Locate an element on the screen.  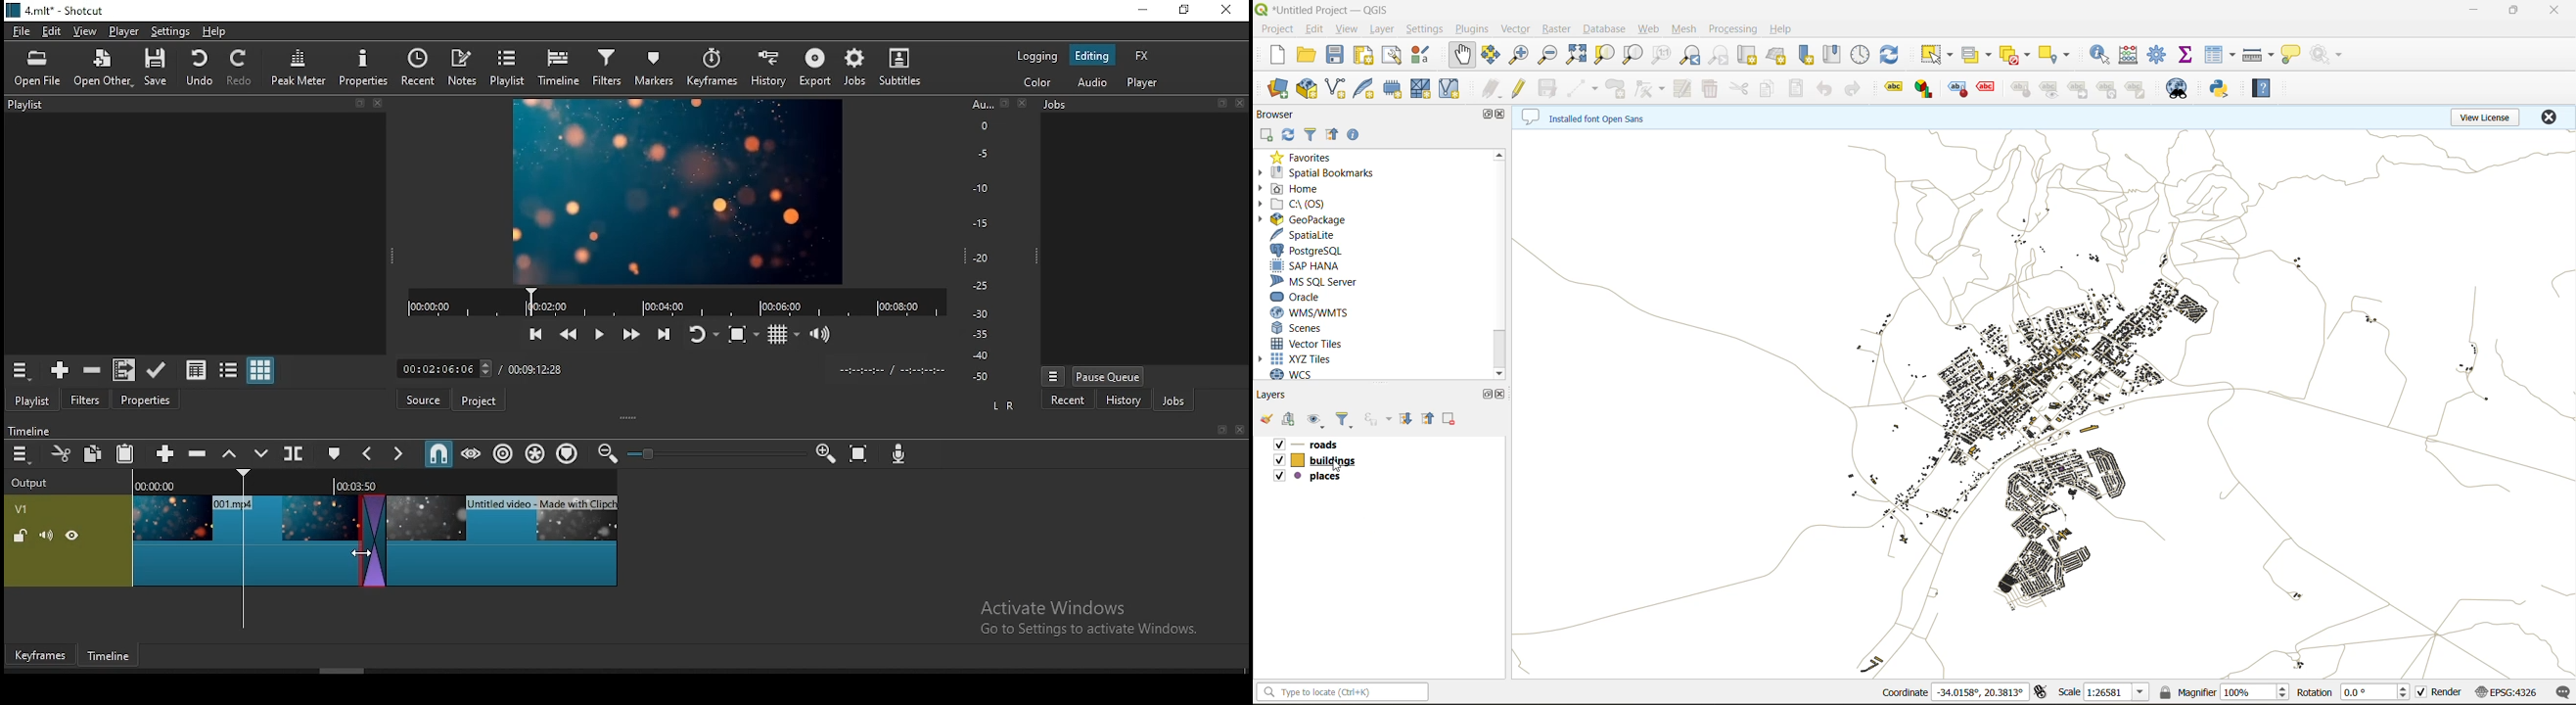
subtitles is located at coordinates (899, 68).